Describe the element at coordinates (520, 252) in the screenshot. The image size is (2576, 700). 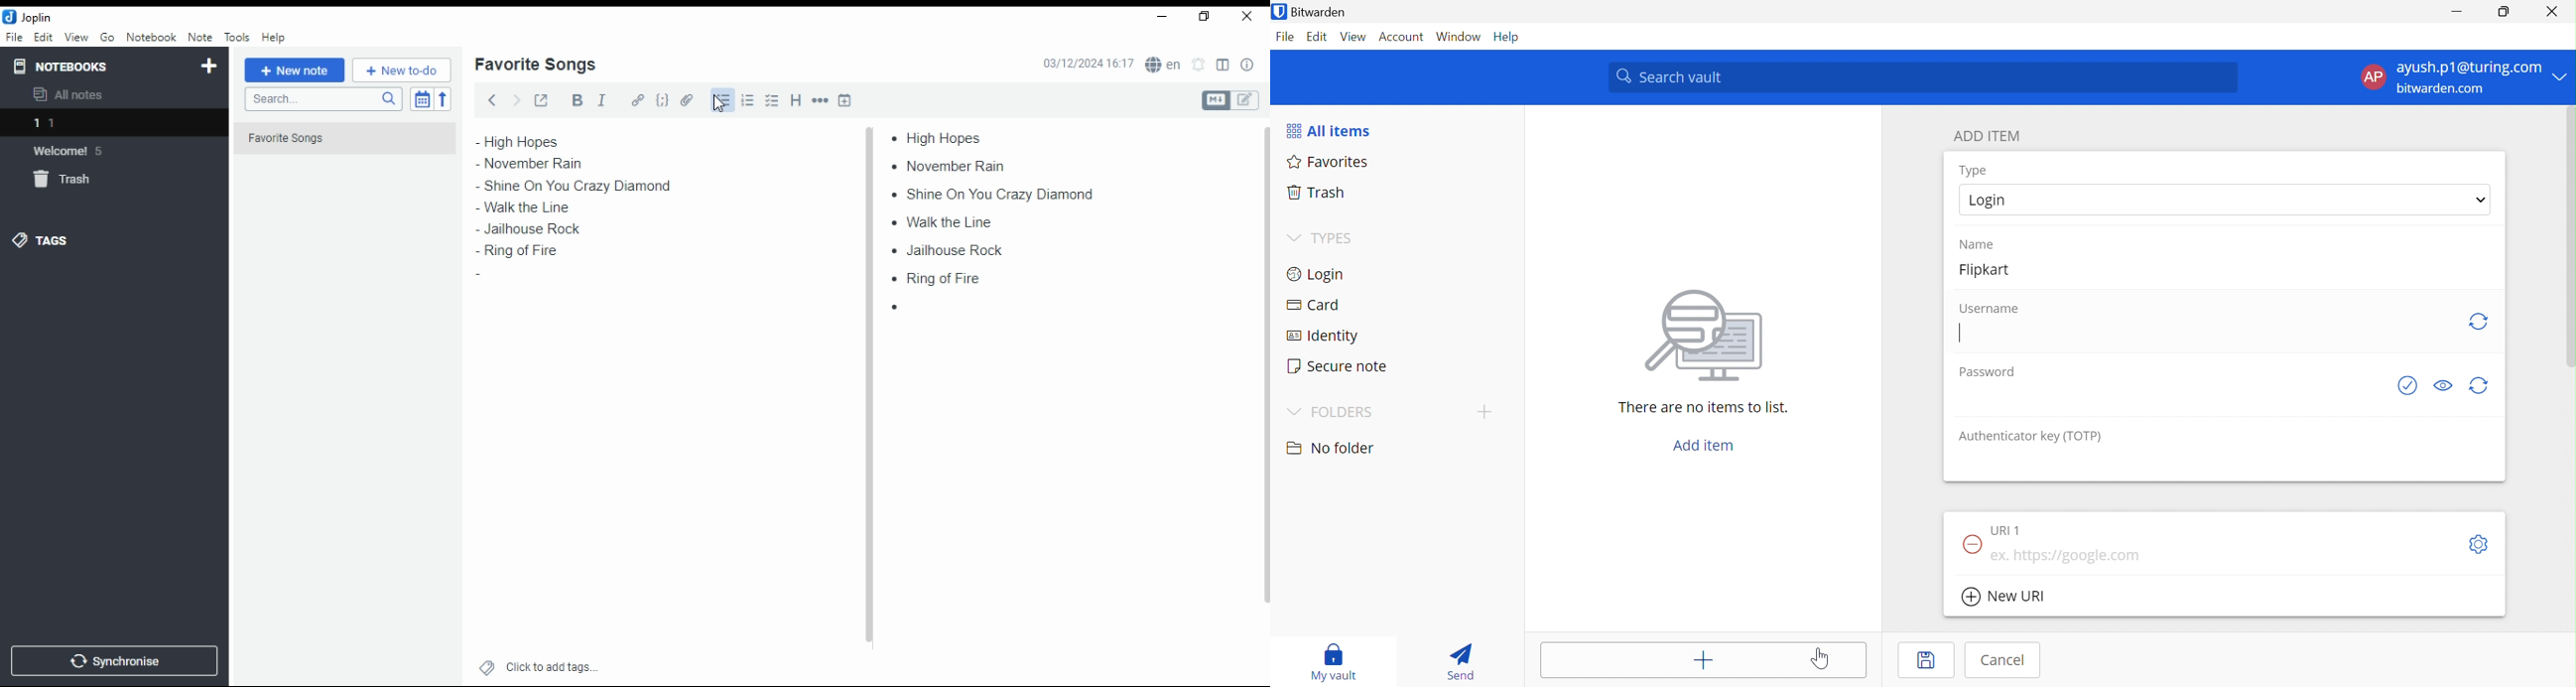
I see `ring of fire` at that location.